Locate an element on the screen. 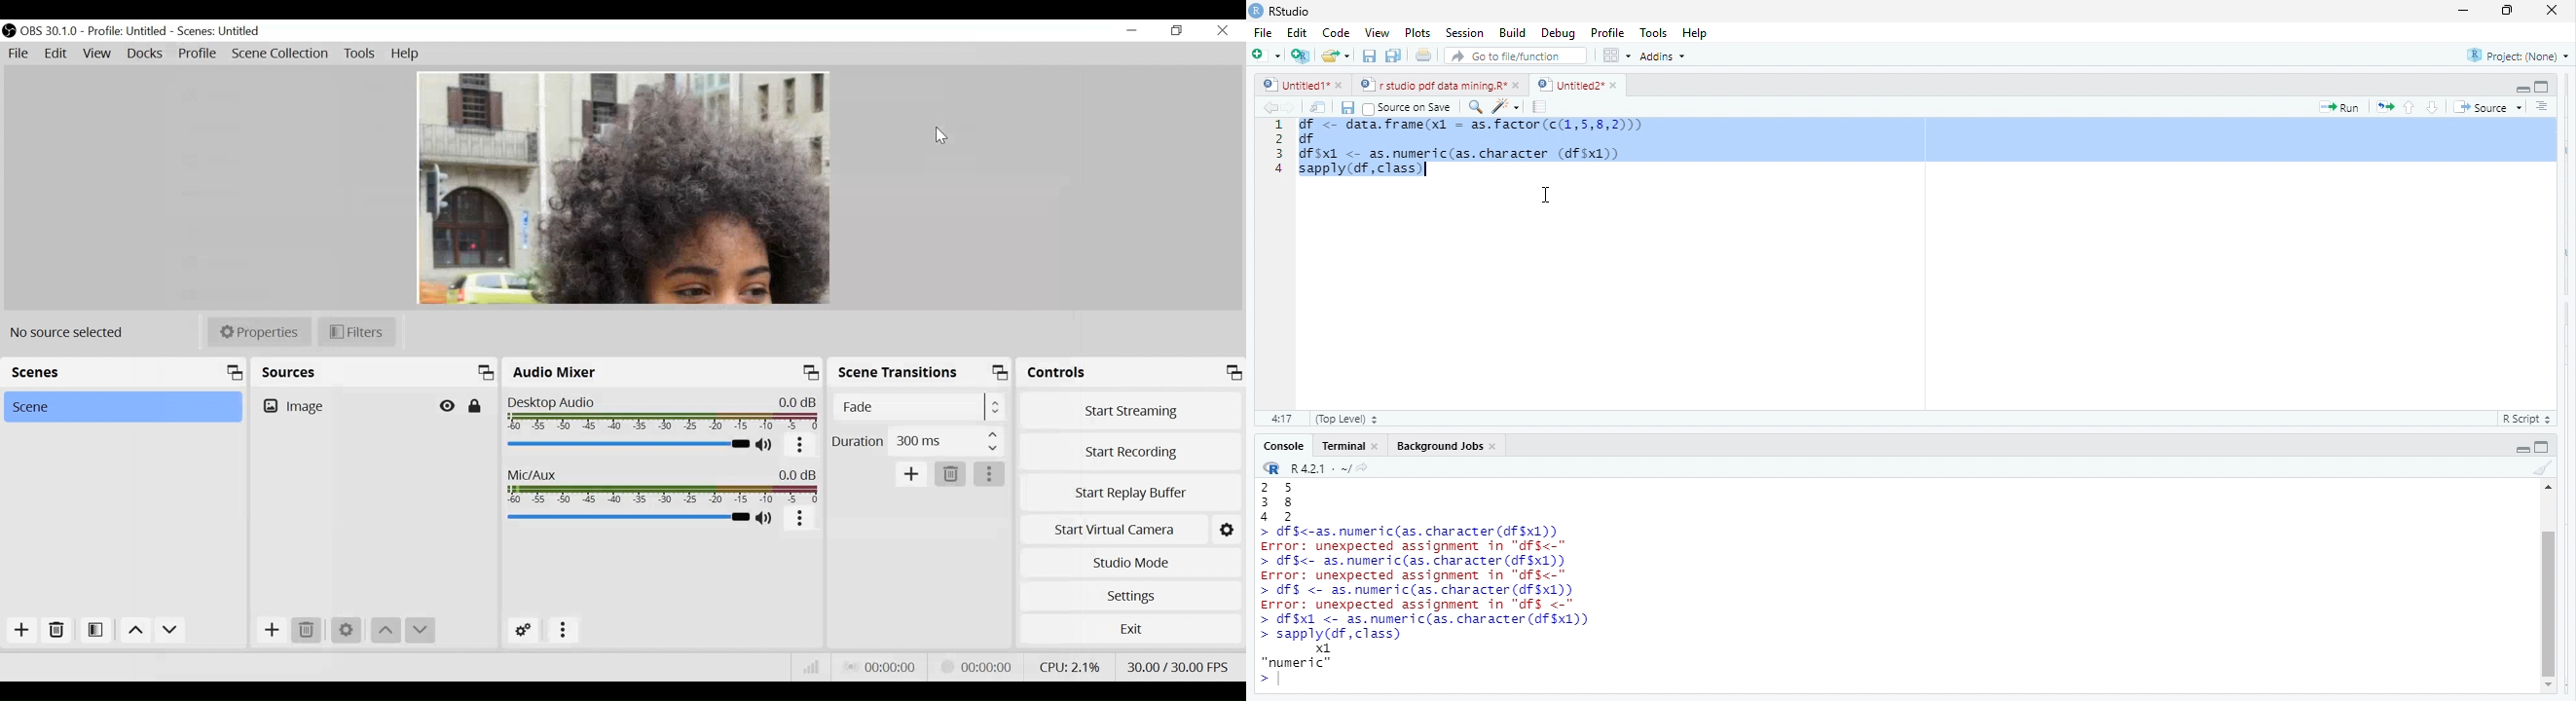 This screenshot has width=2576, height=728. rstudio pdf data mining.R’ is located at coordinates (1432, 85).